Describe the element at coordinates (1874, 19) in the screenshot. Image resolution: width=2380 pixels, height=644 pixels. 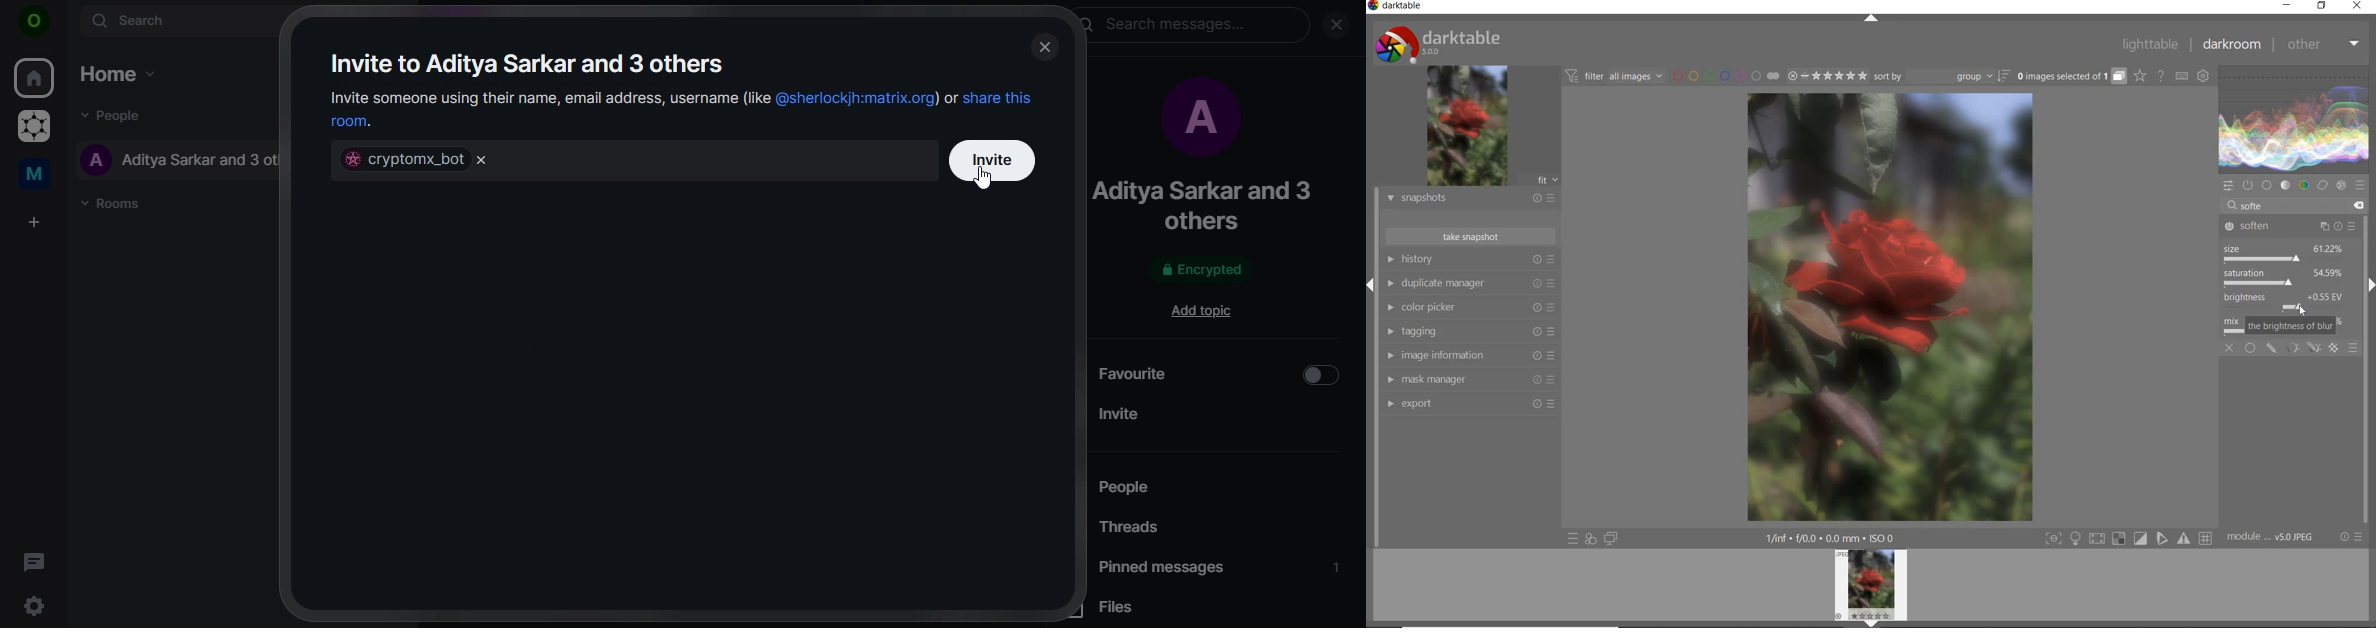
I see `expand/collapse` at that location.